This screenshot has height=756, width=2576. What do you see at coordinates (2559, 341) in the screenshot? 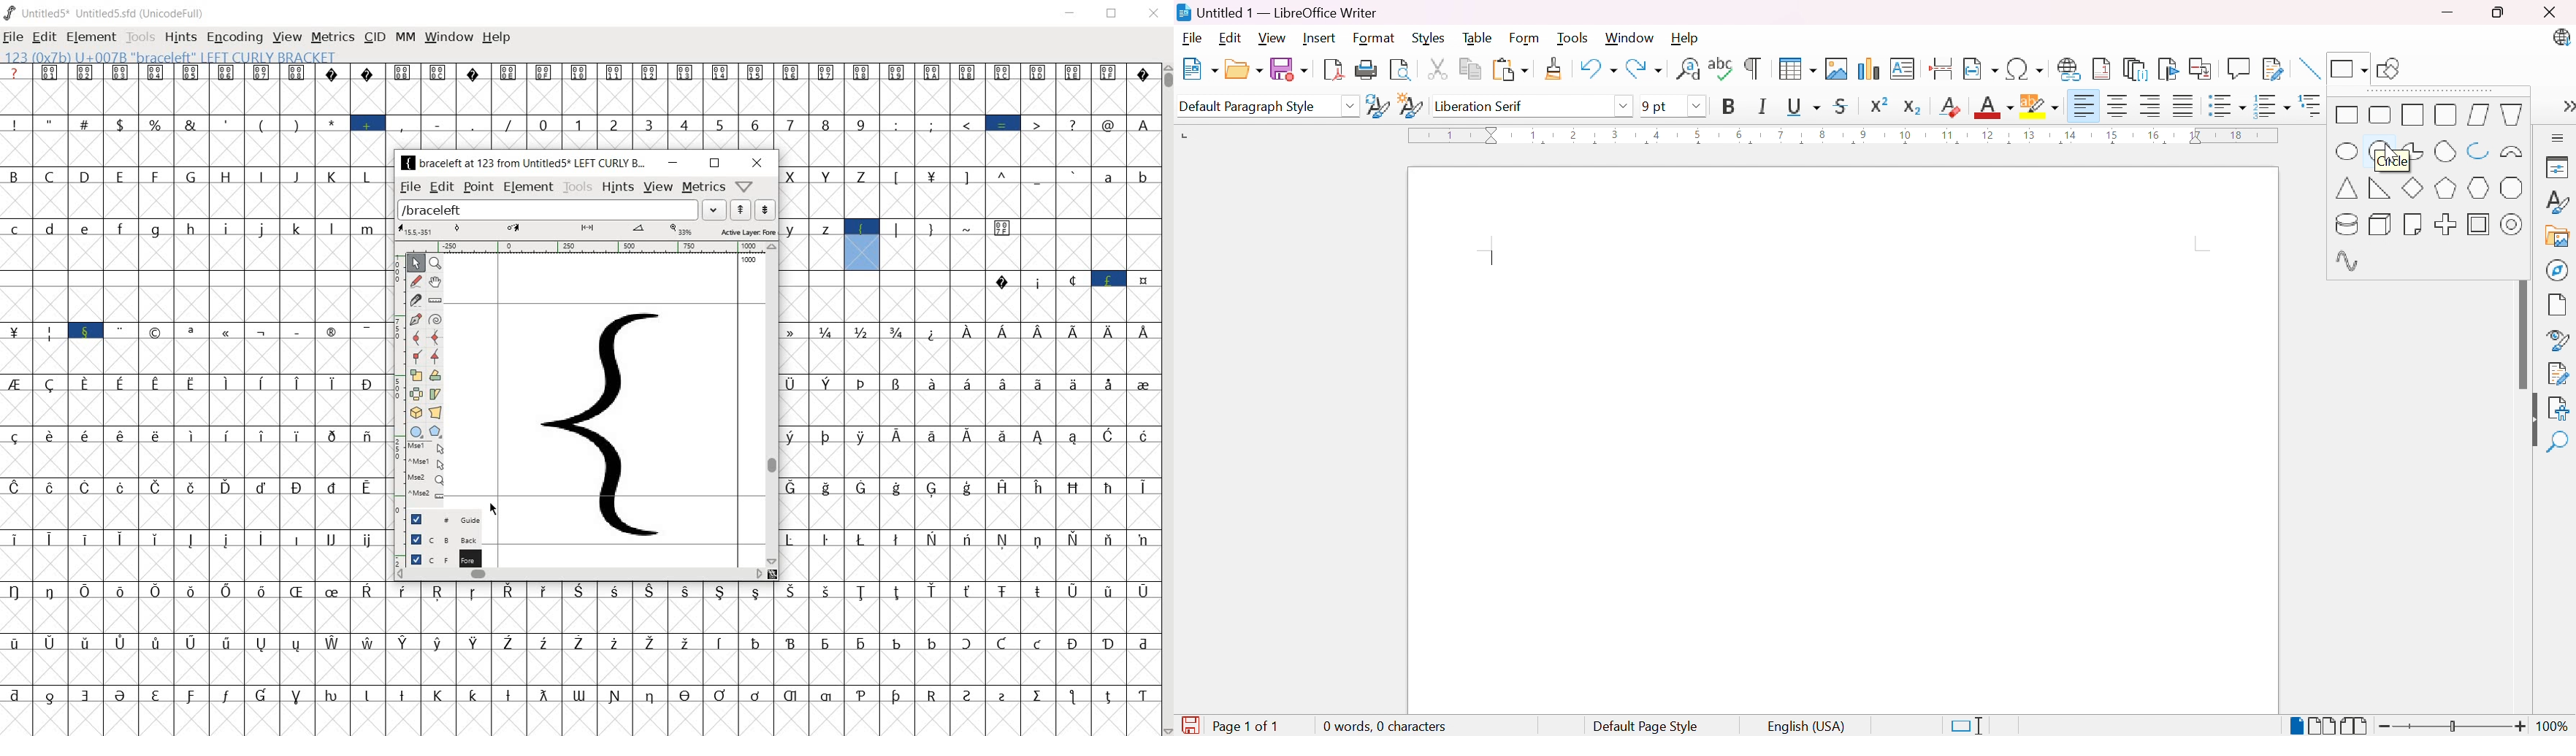
I see `Style inspector` at bounding box center [2559, 341].